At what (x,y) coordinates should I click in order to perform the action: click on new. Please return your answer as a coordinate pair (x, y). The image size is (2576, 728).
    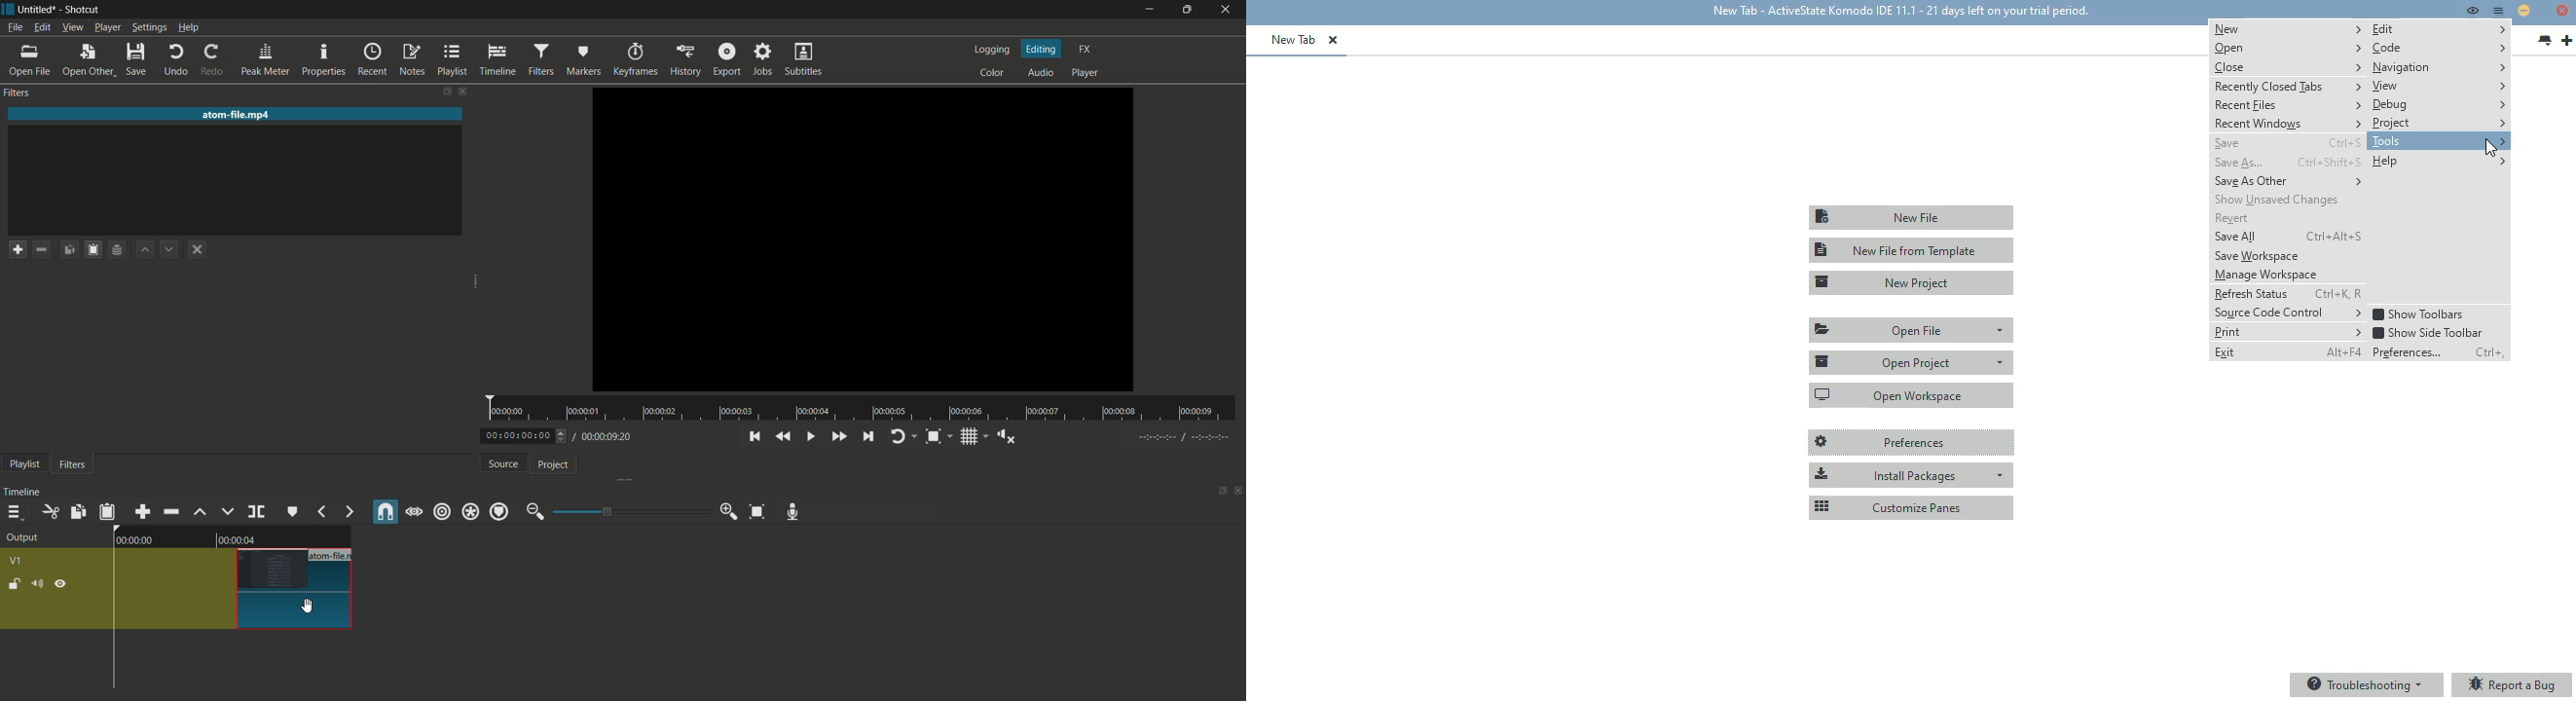
    Looking at the image, I should click on (2288, 28).